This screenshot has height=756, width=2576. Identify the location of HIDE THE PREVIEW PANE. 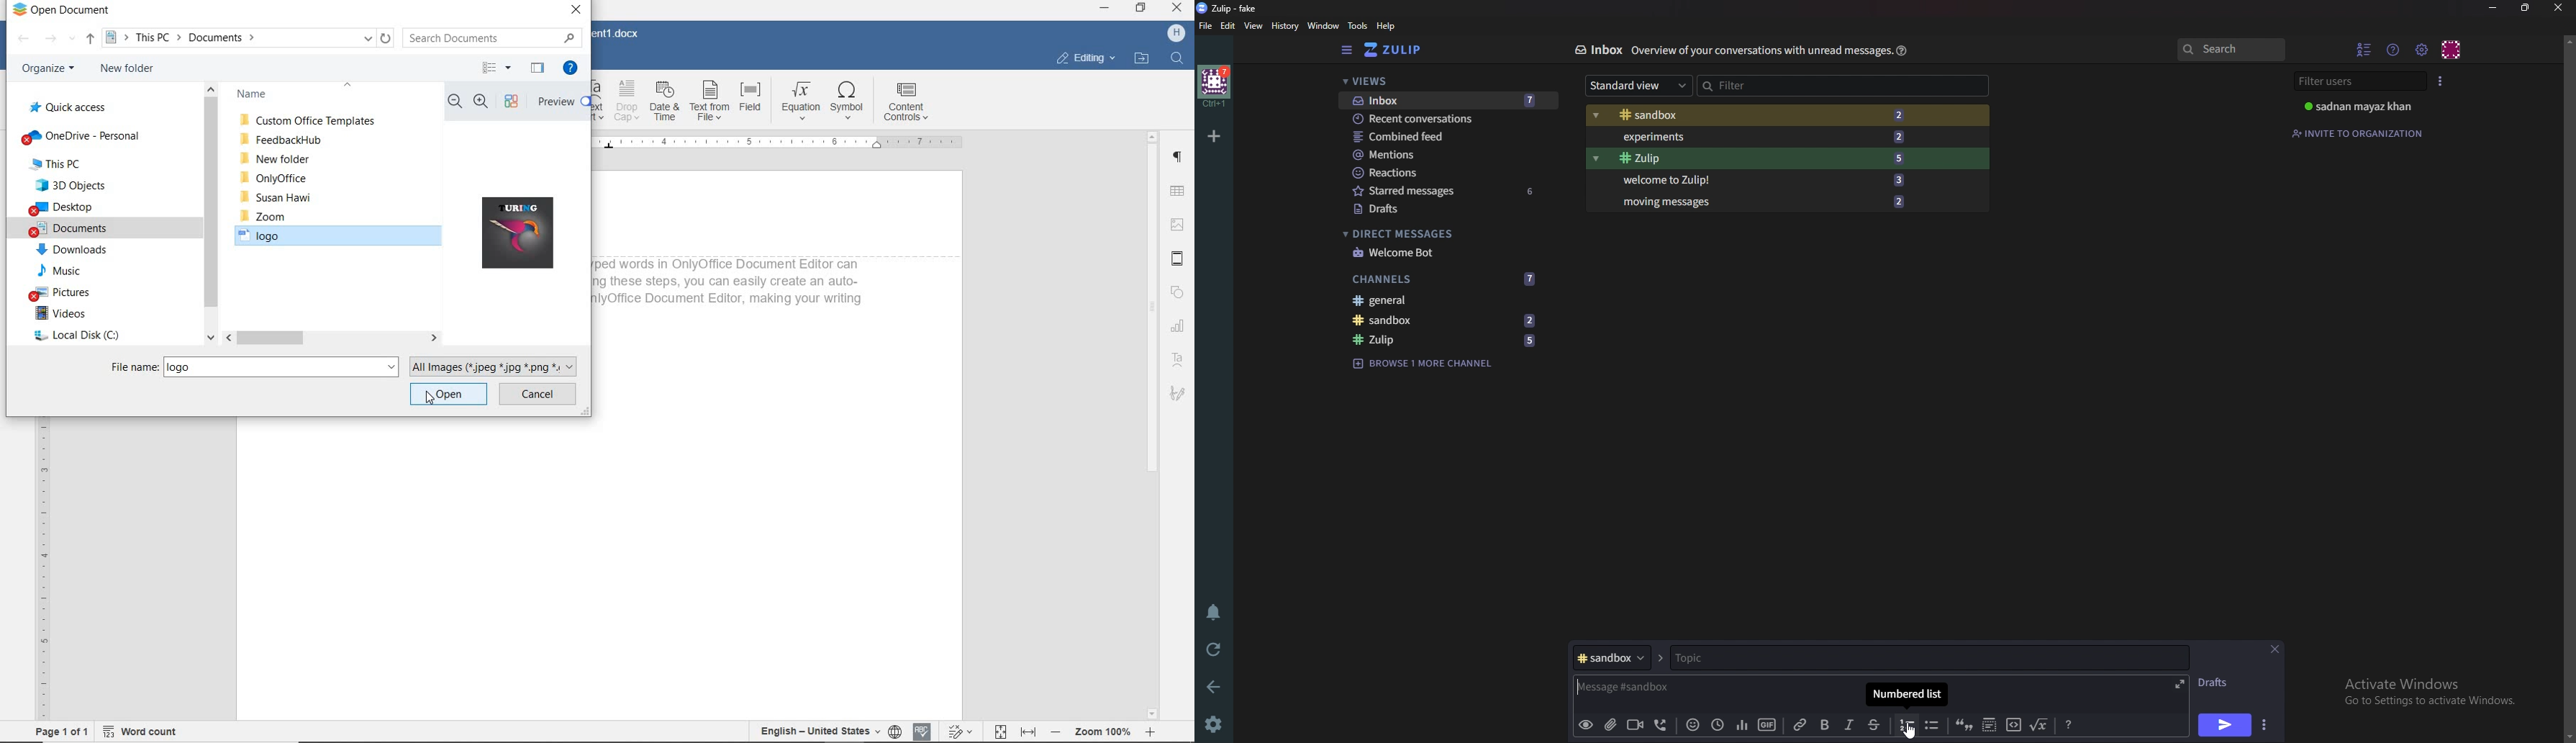
(538, 68).